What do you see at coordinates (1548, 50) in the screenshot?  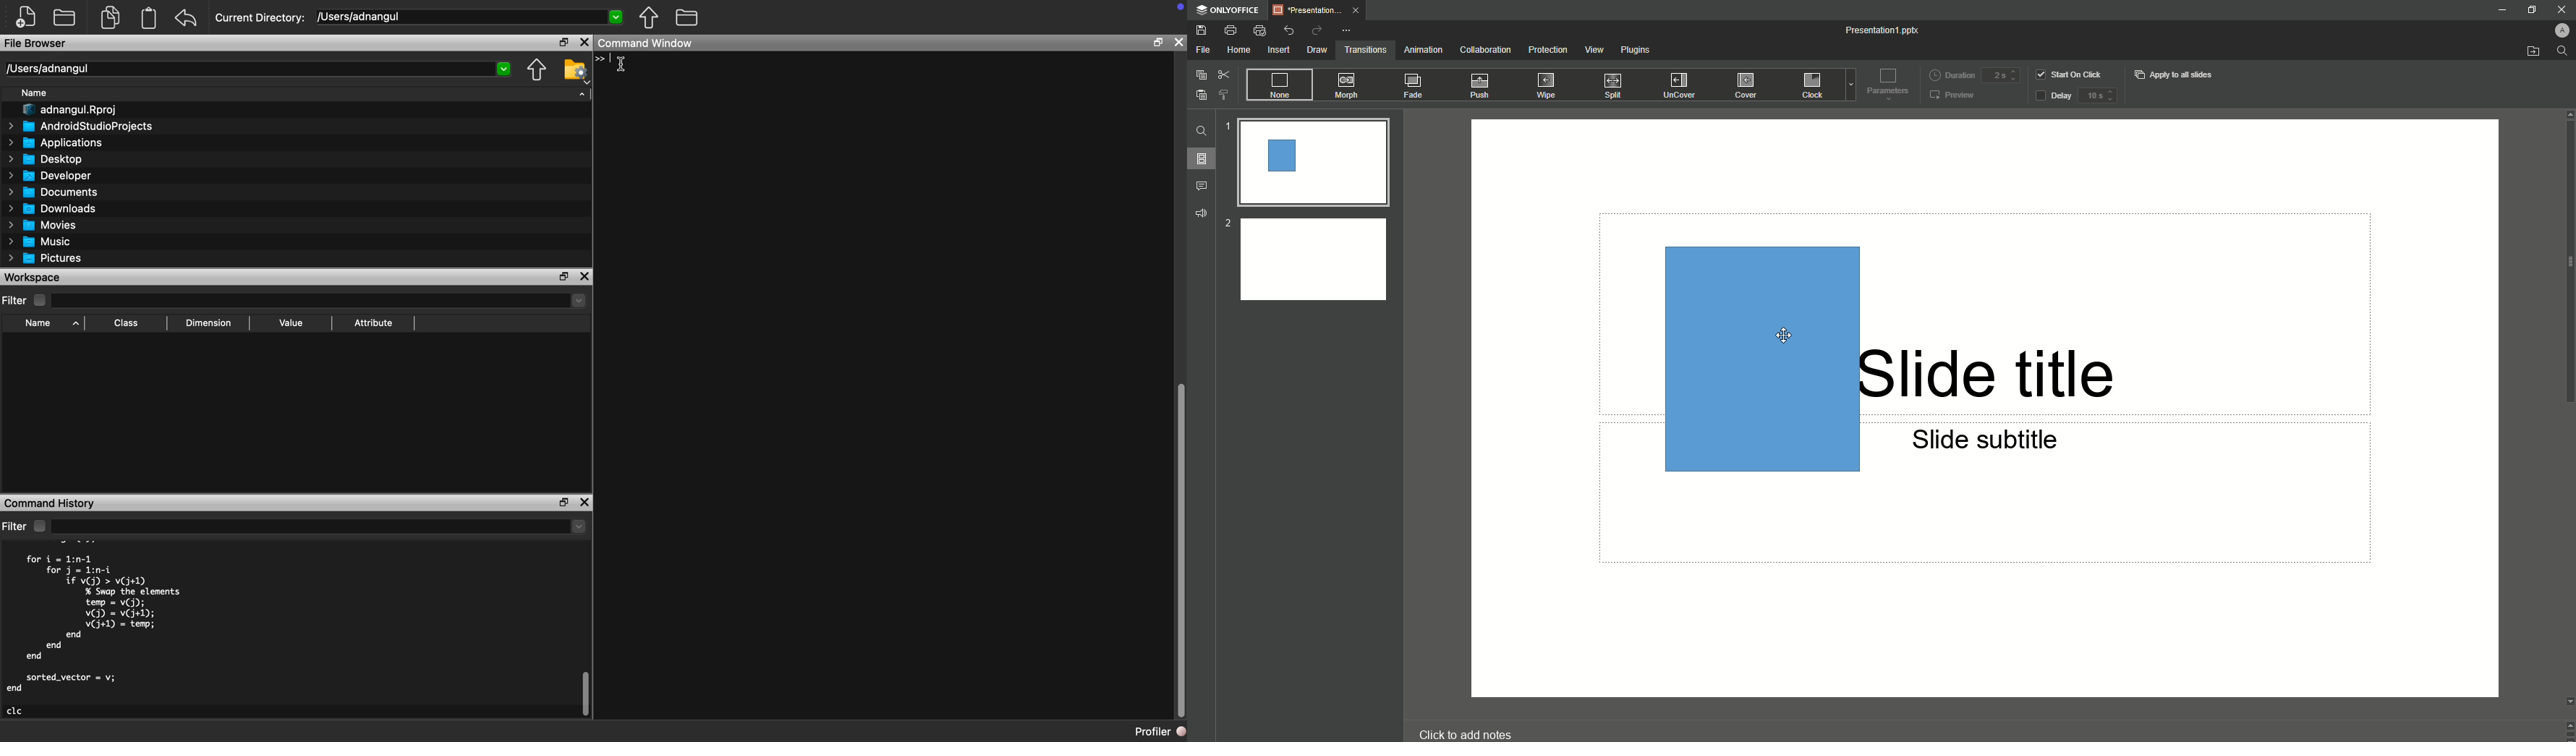 I see `Protection` at bounding box center [1548, 50].